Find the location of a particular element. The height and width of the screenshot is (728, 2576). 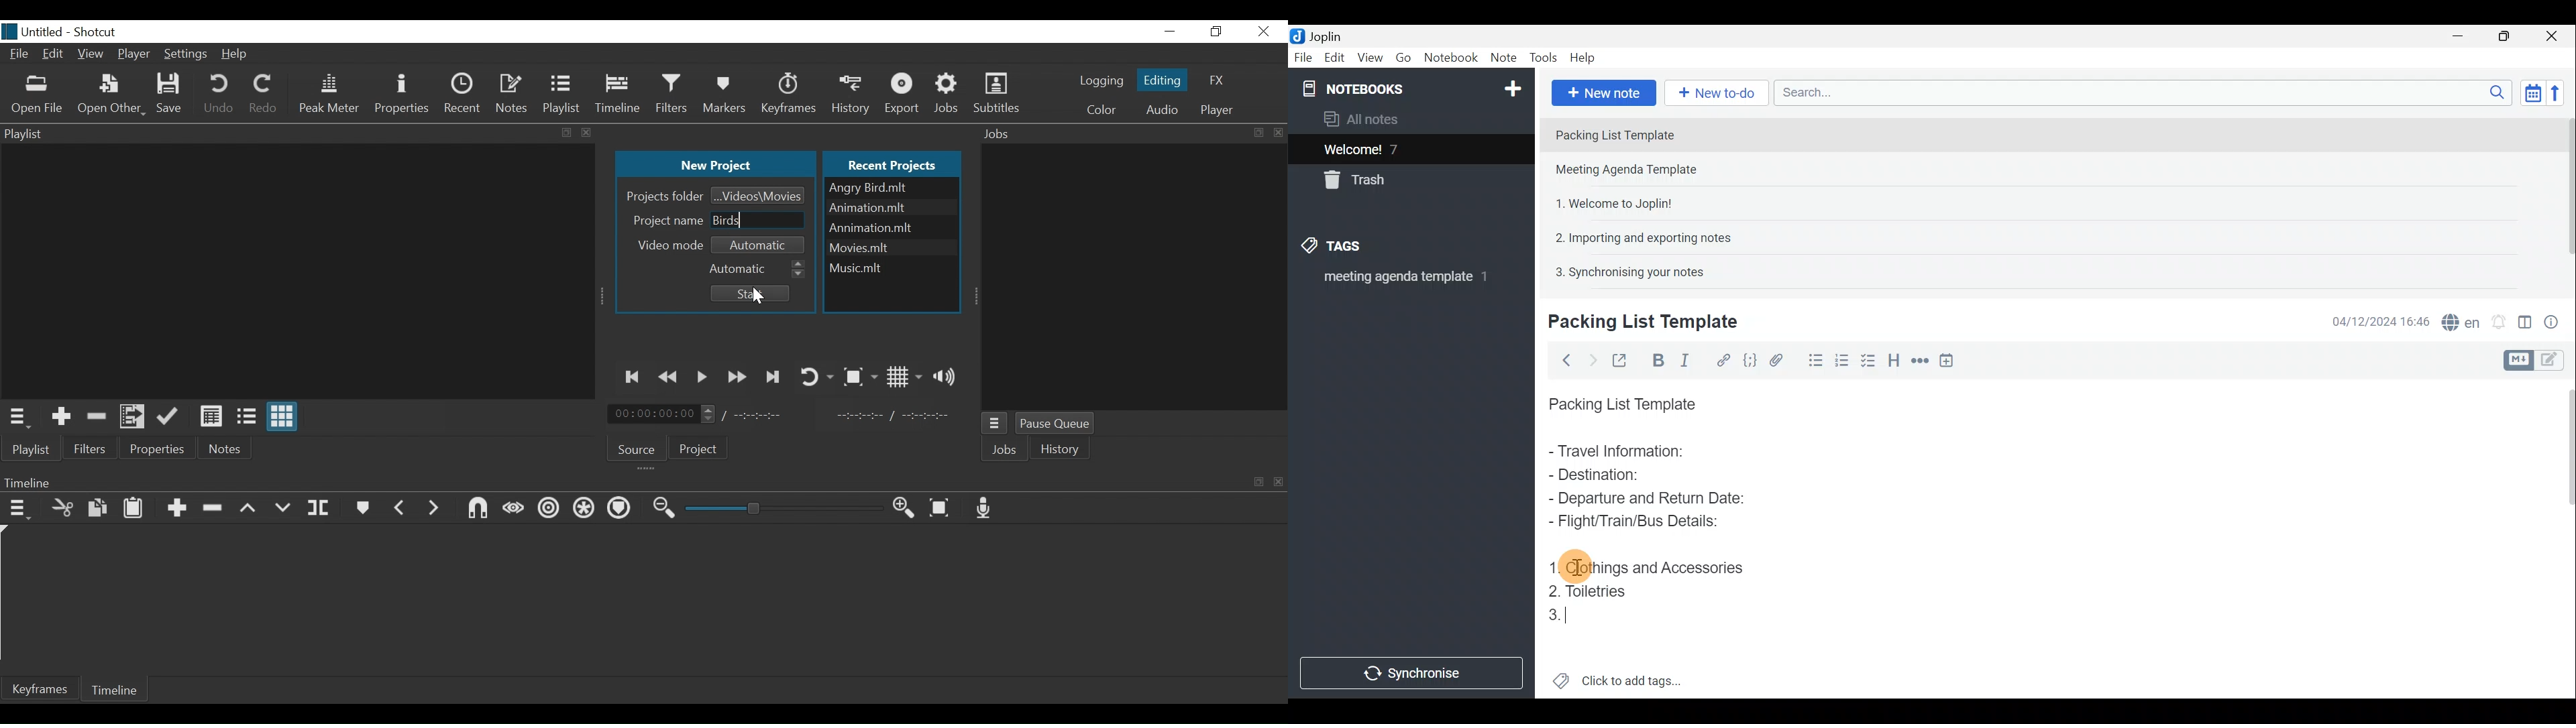

Hyperlink is located at coordinates (1721, 359).